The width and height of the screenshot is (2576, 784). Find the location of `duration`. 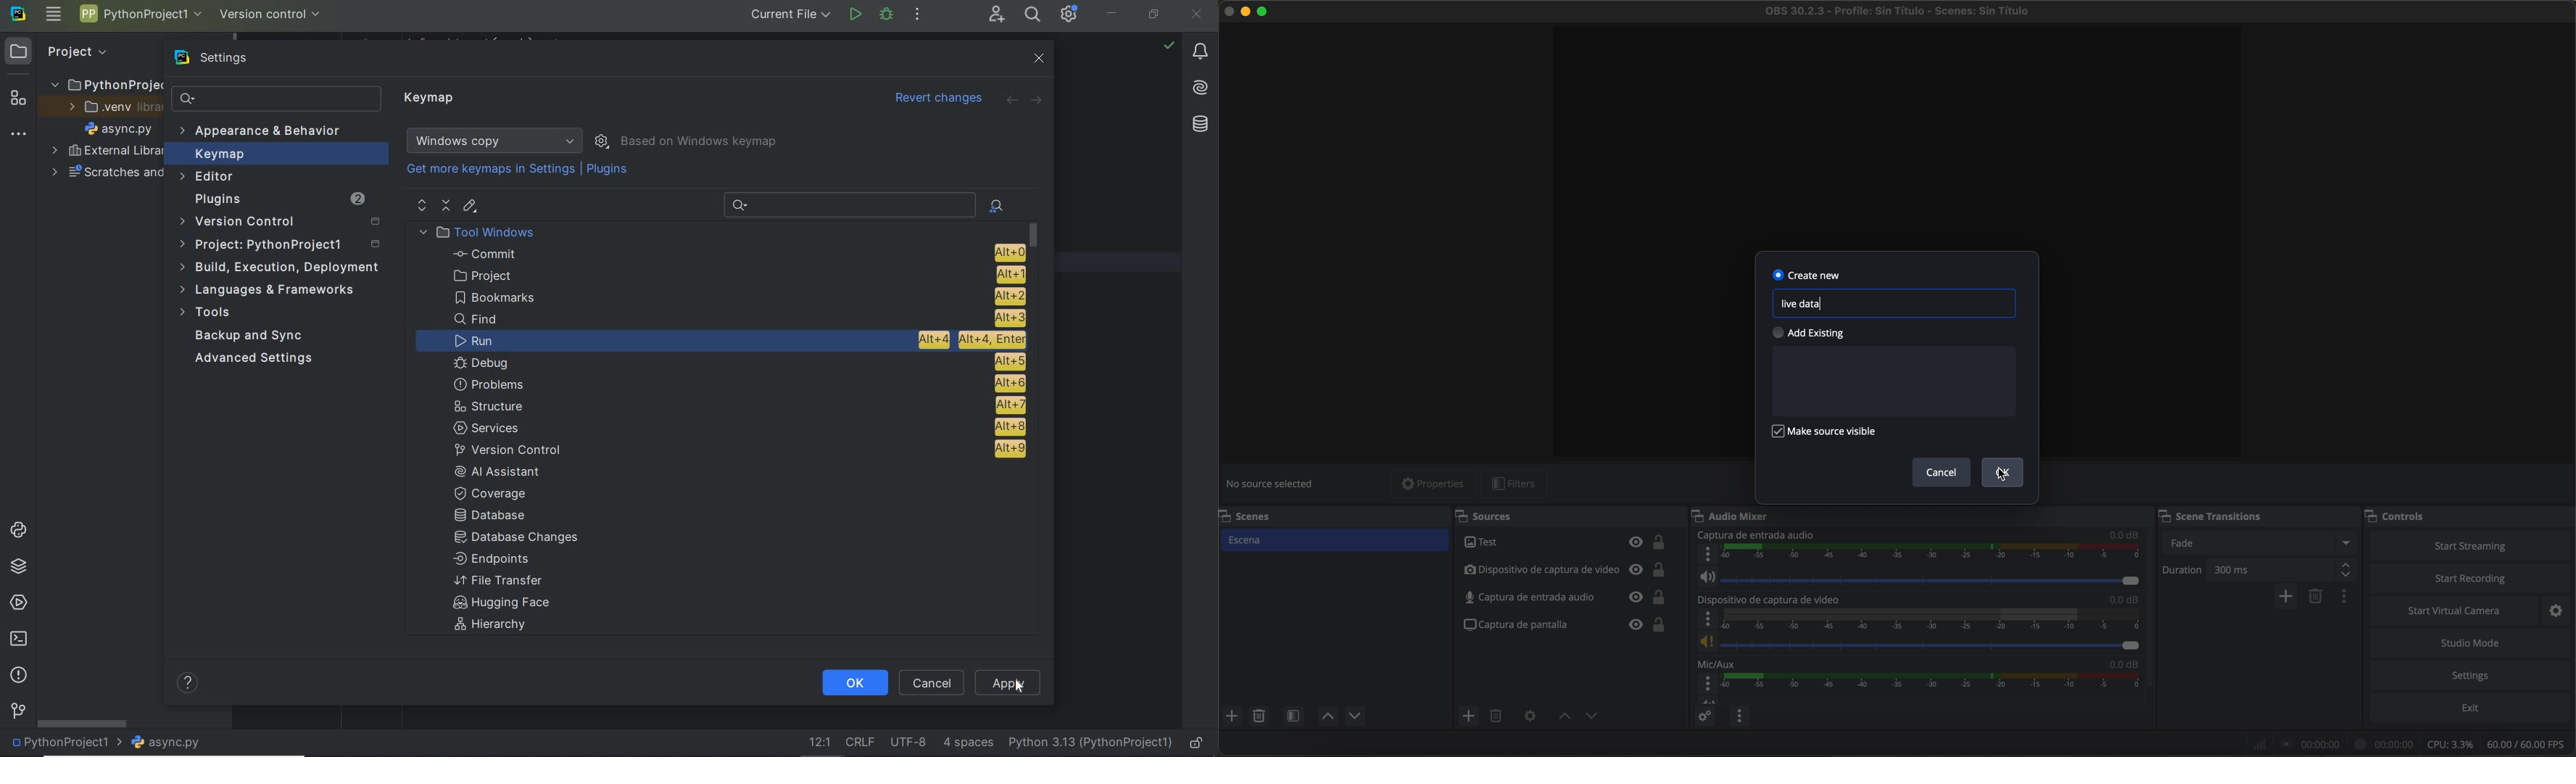

duration is located at coordinates (2184, 571).